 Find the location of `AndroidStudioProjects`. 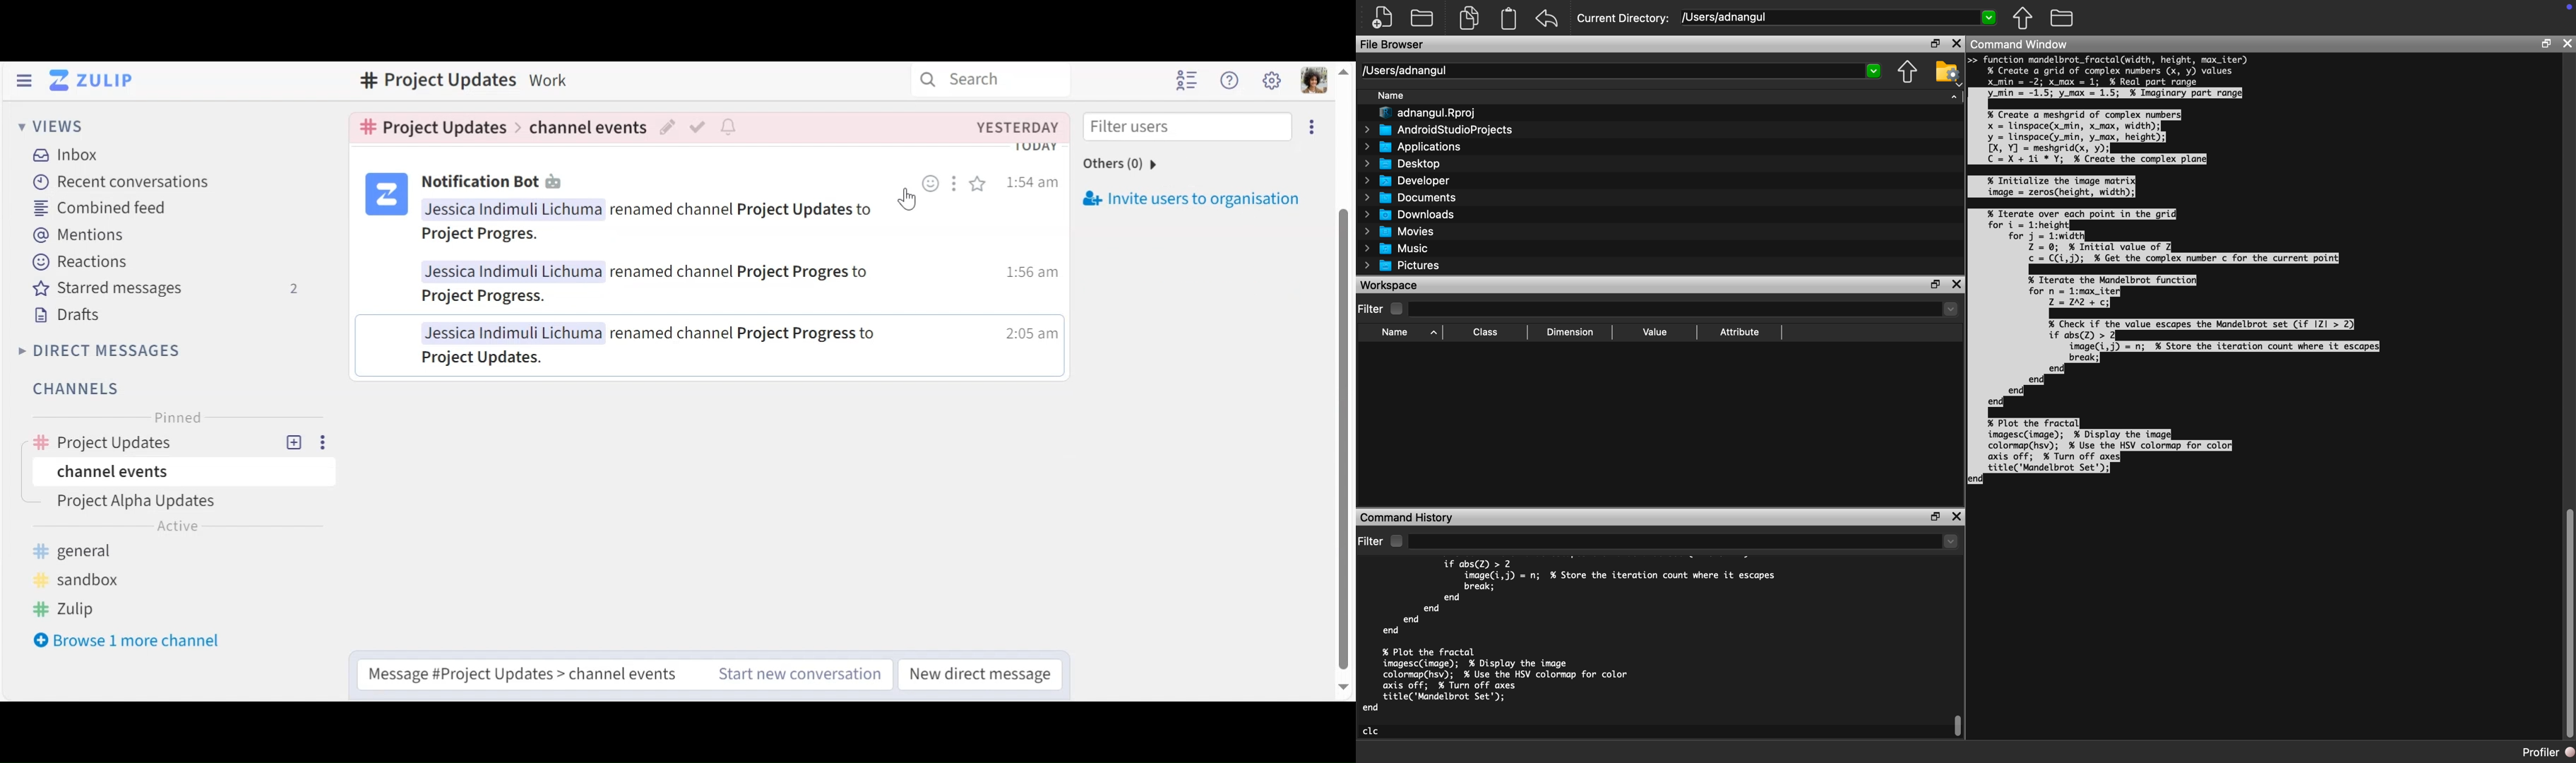

AndroidStudioProjects is located at coordinates (1438, 130).